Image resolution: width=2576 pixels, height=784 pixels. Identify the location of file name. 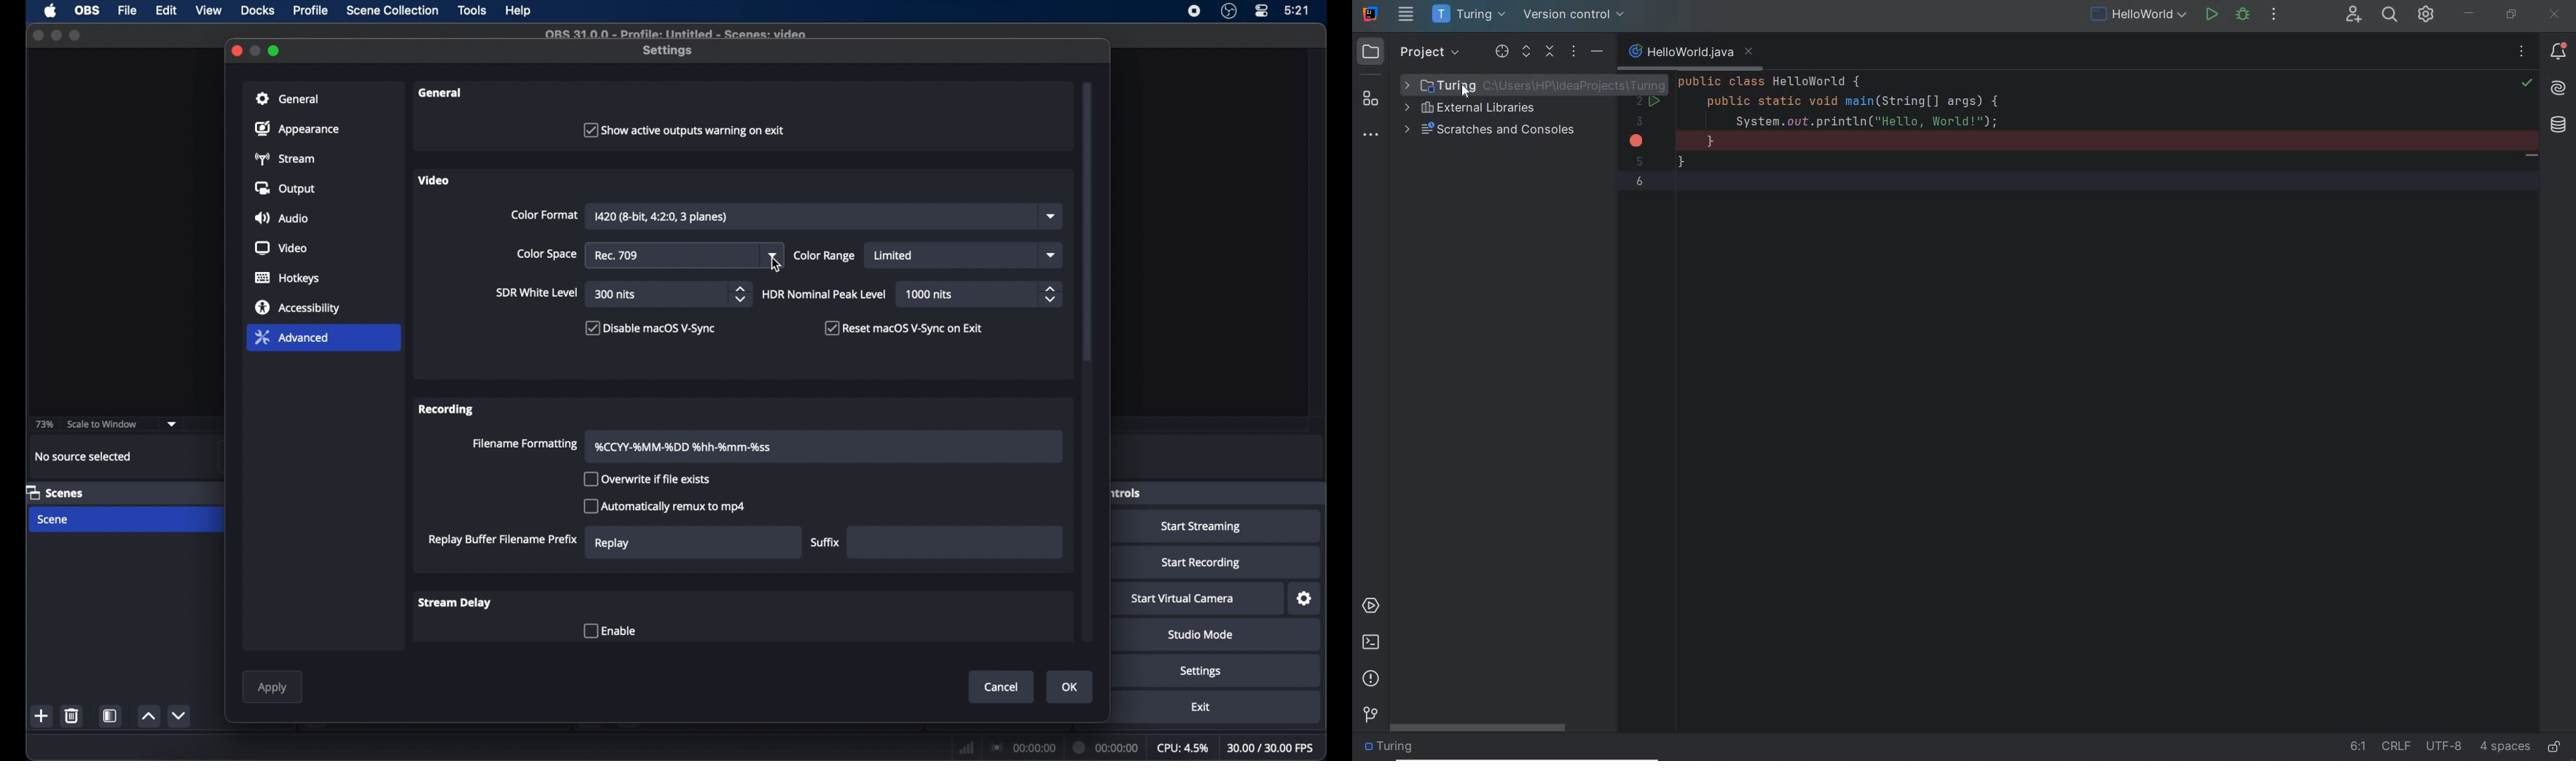
(675, 35).